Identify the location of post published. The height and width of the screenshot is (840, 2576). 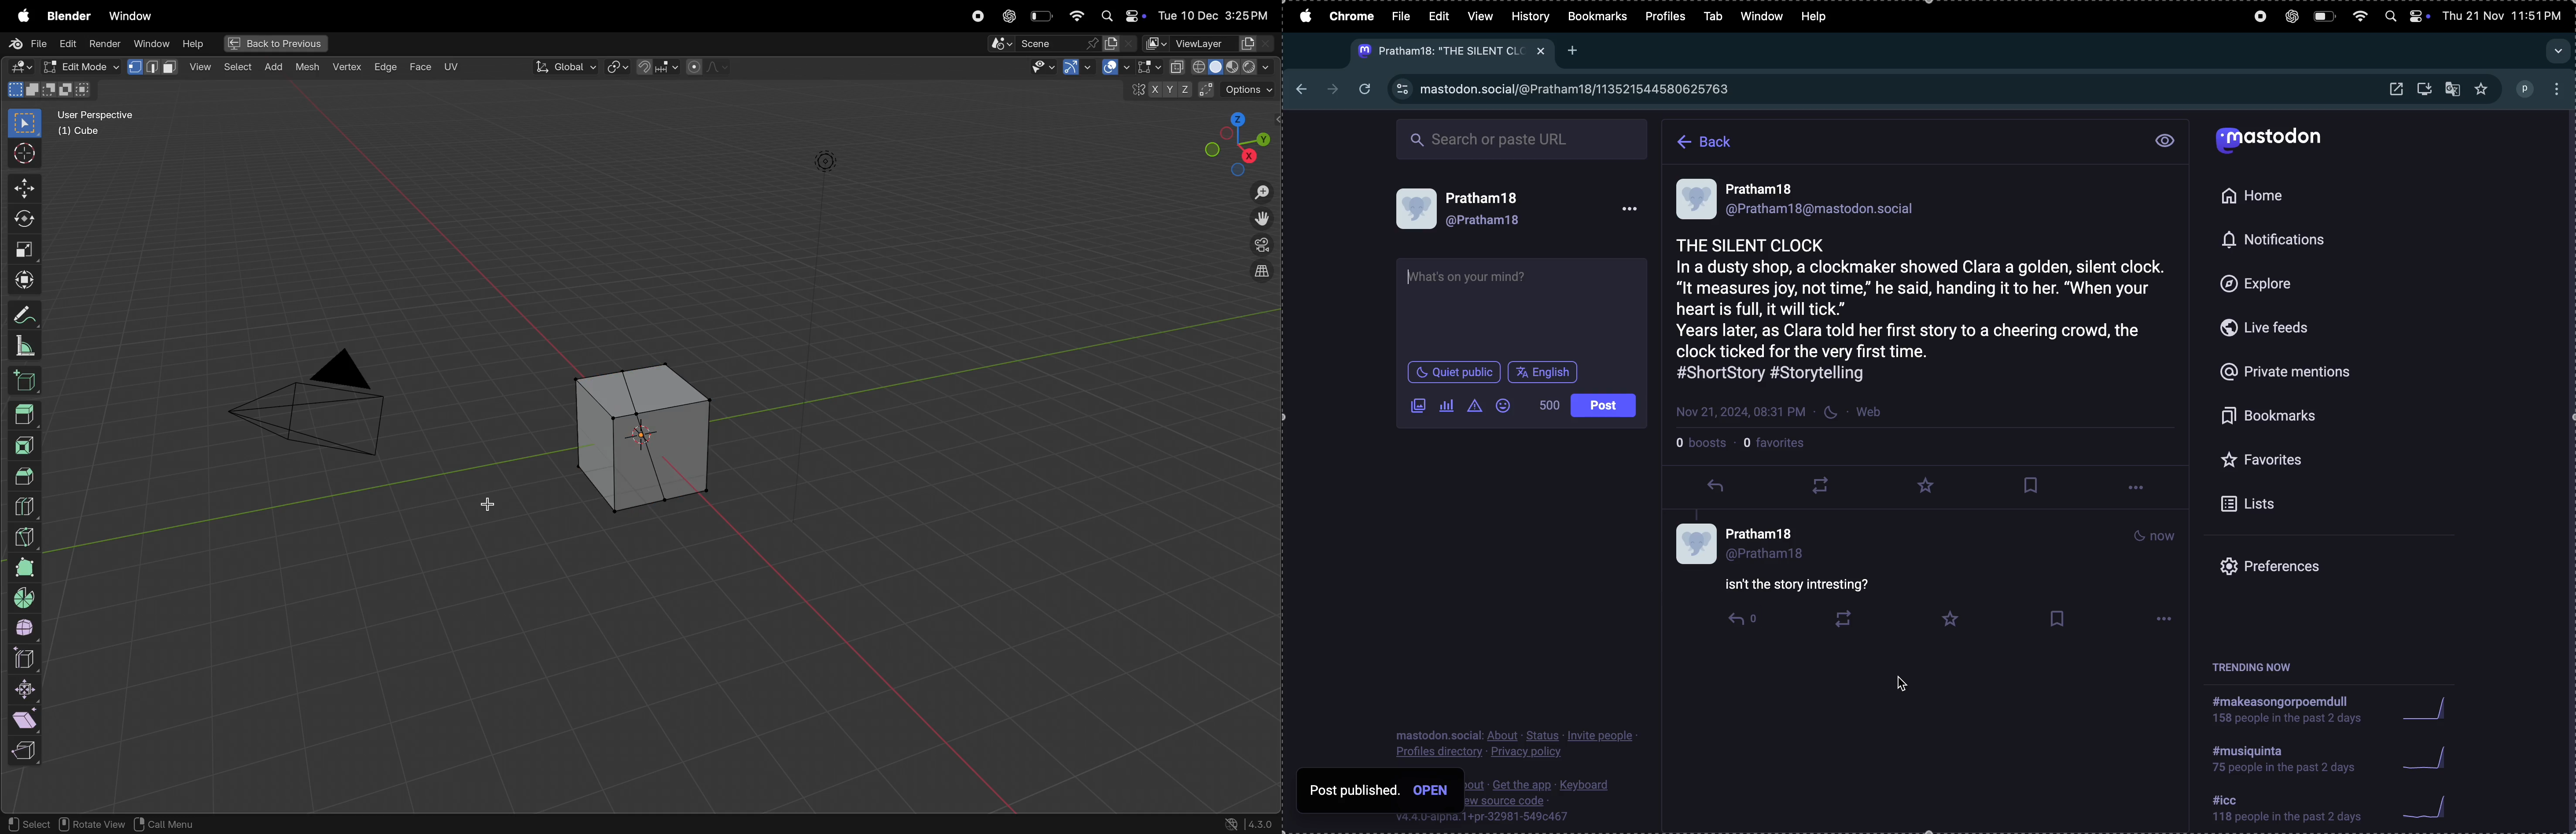
(1355, 790).